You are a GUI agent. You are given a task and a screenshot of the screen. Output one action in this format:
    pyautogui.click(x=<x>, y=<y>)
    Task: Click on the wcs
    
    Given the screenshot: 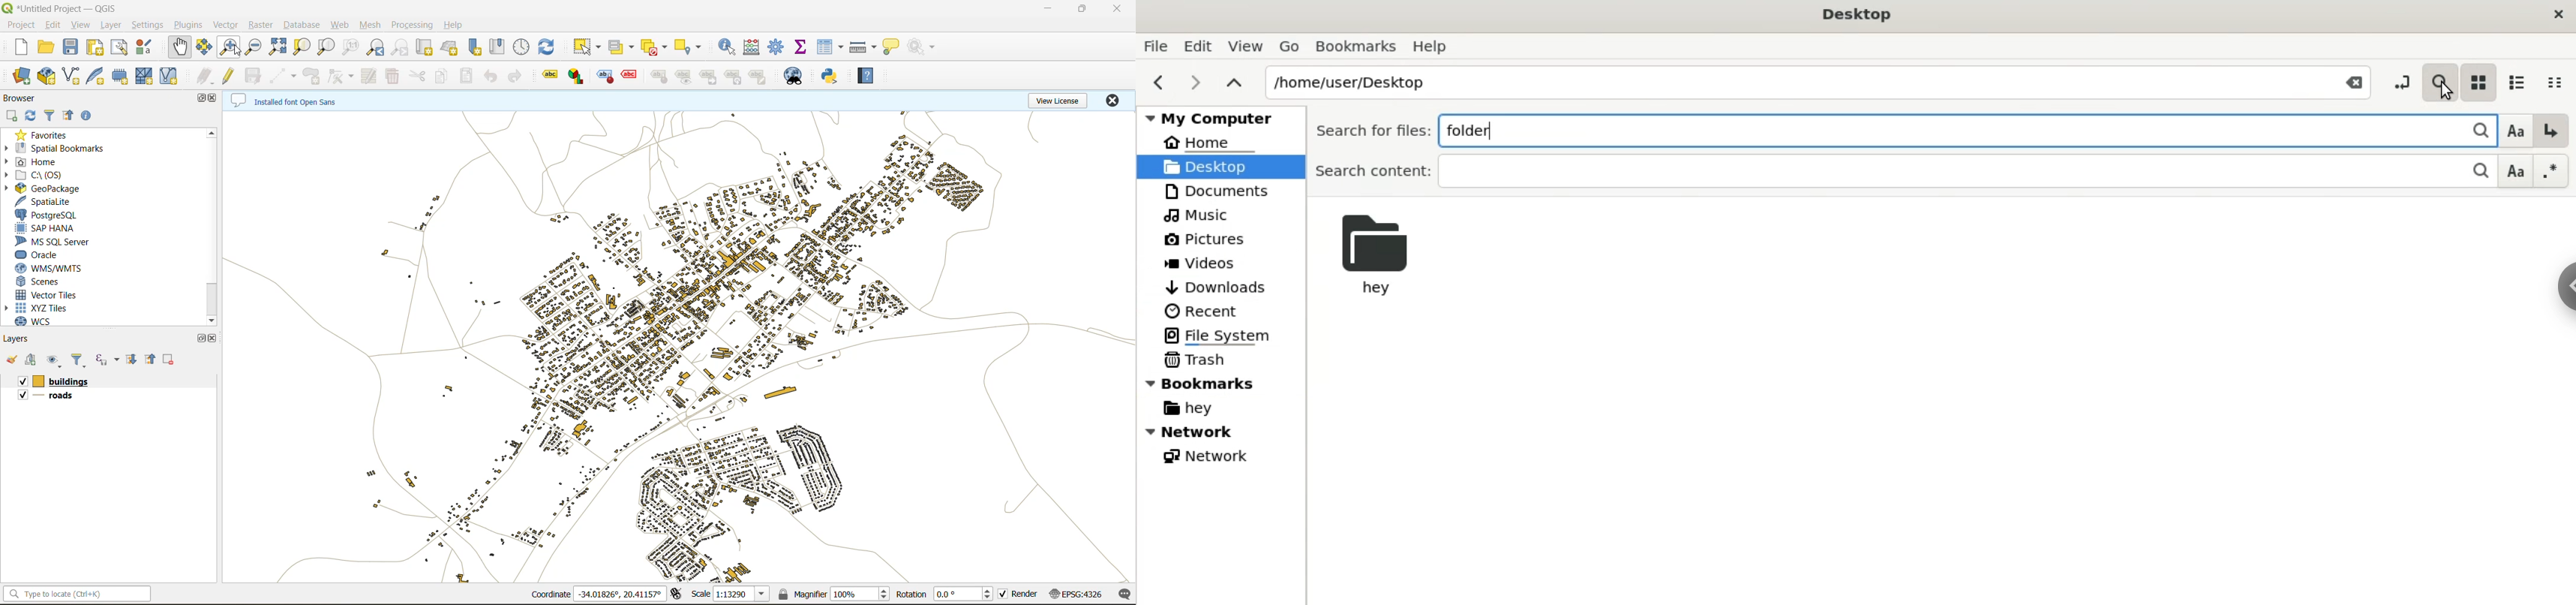 What is the action you would take?
    pyautogui.click(x=35, y=321)
    